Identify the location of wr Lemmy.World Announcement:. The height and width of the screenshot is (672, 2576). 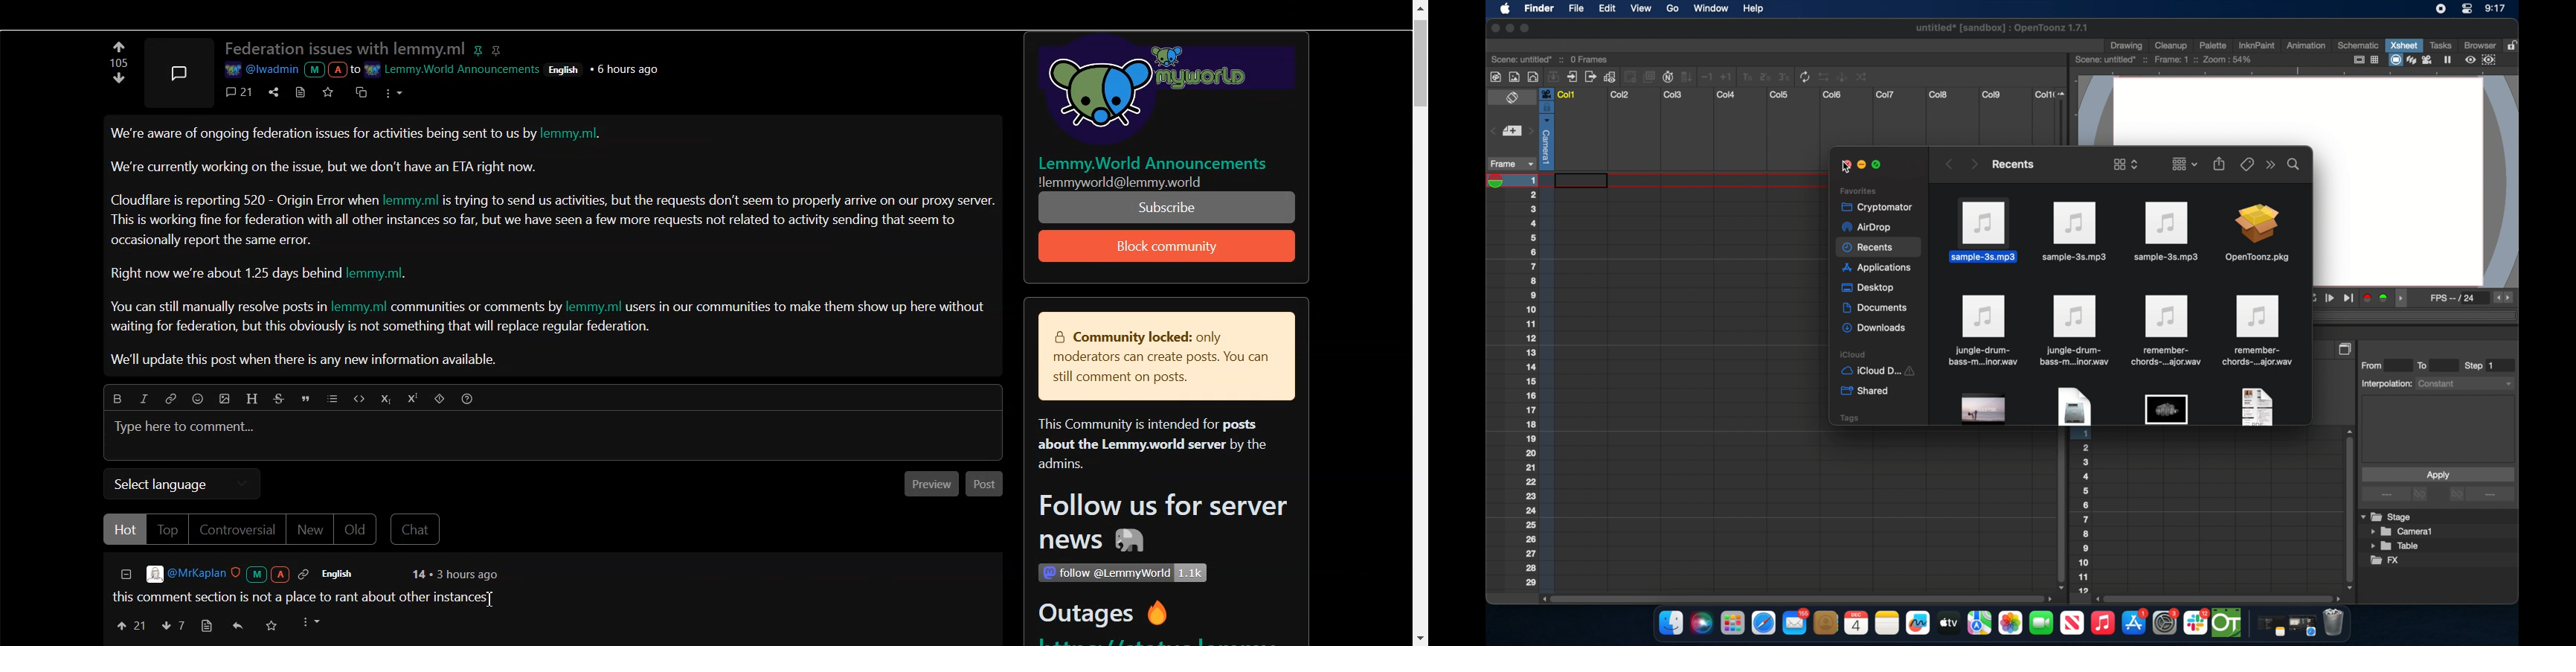
(455, 67).